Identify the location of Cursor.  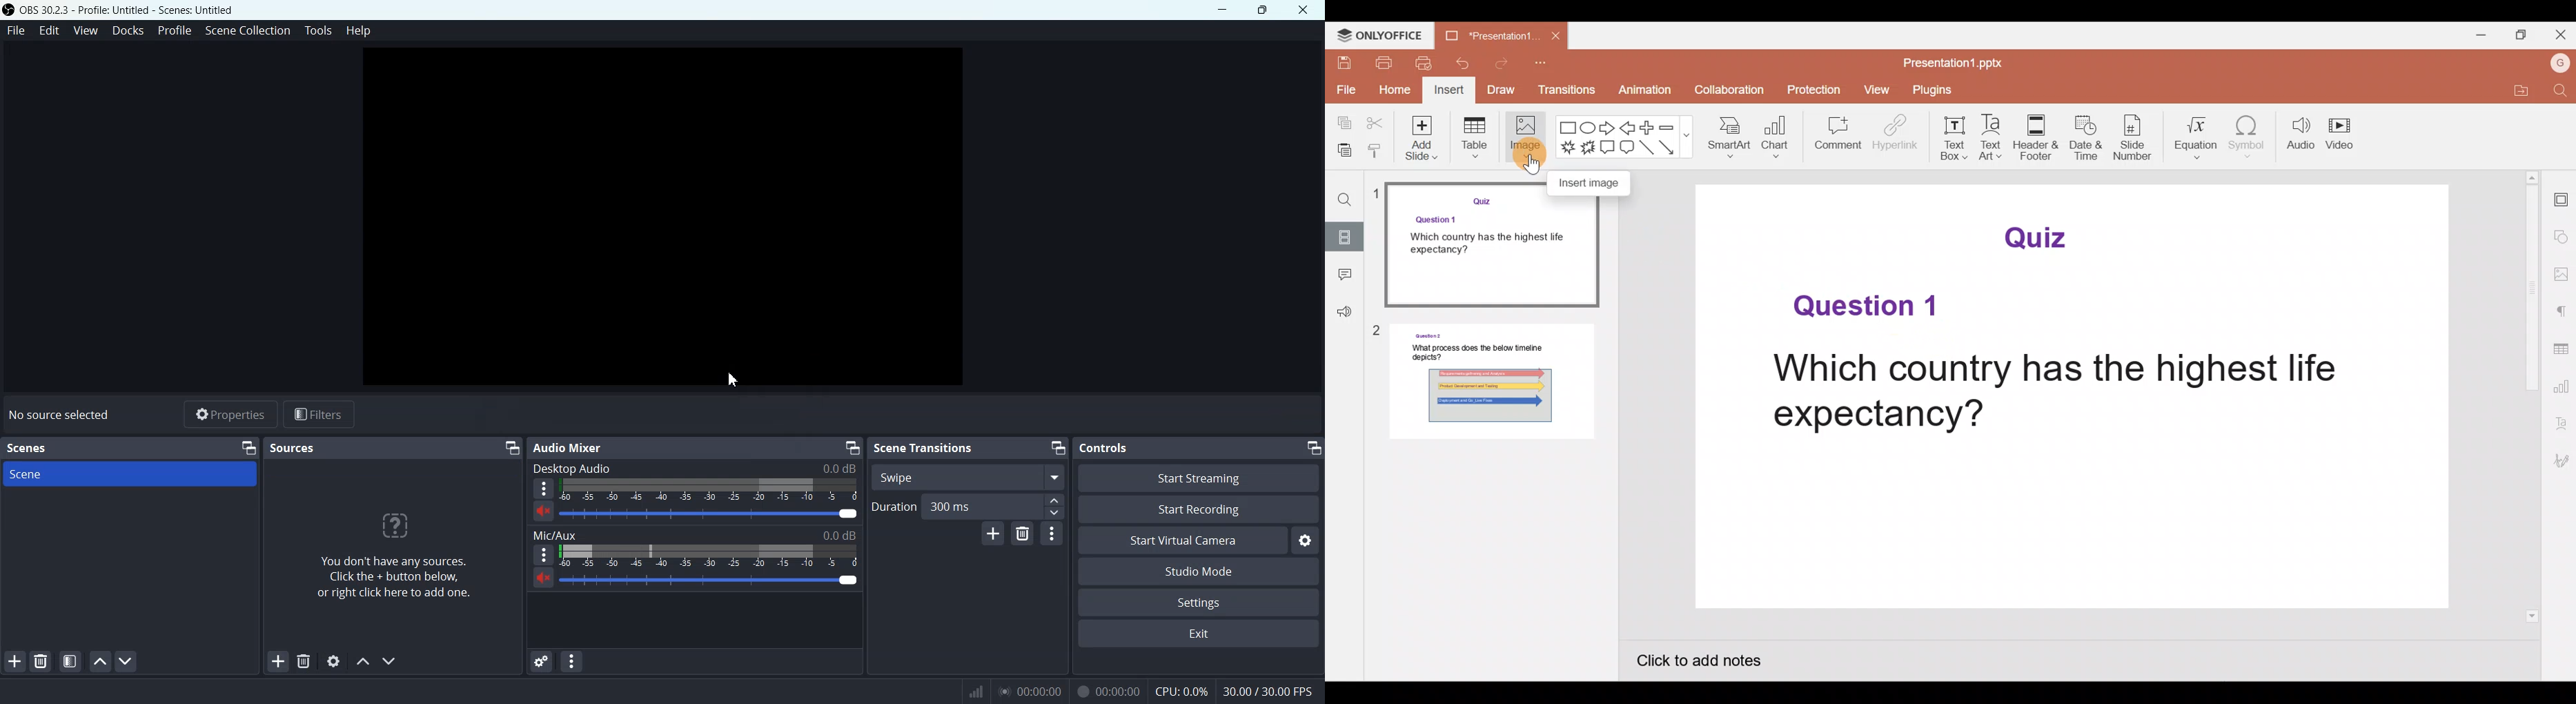
(738, 377).